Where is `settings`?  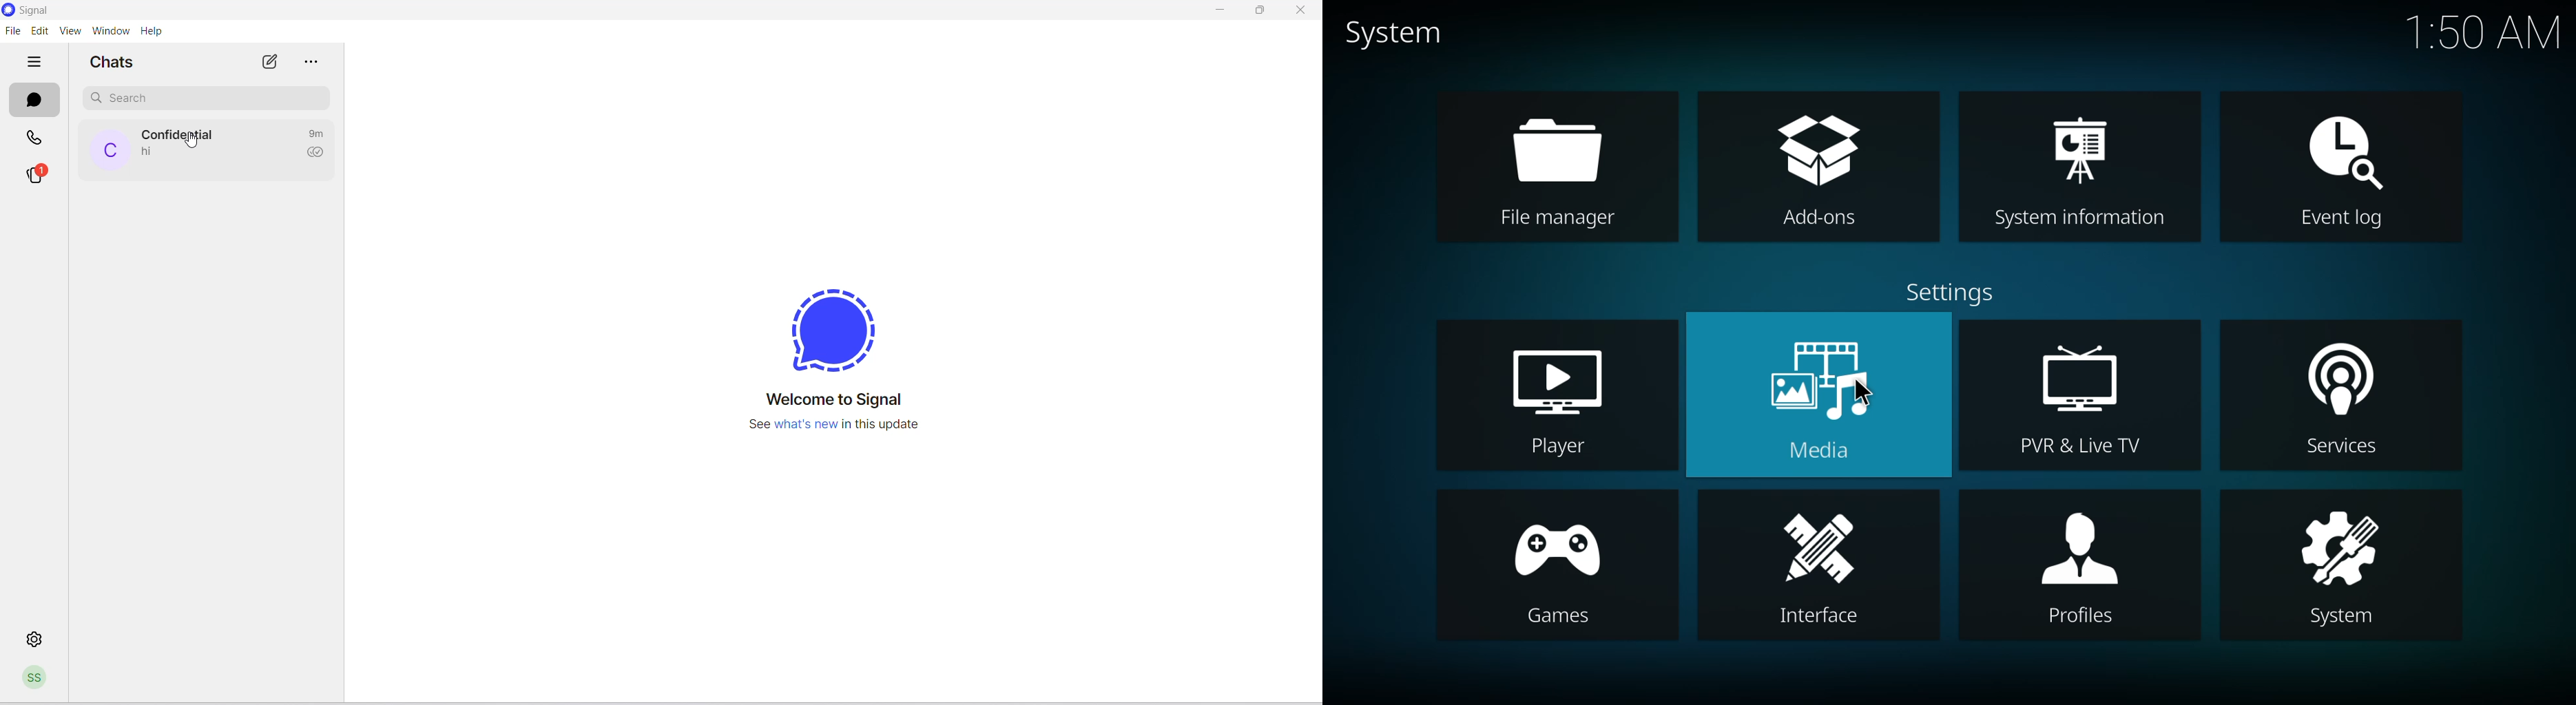
settings is located at coordinates (37, 639).